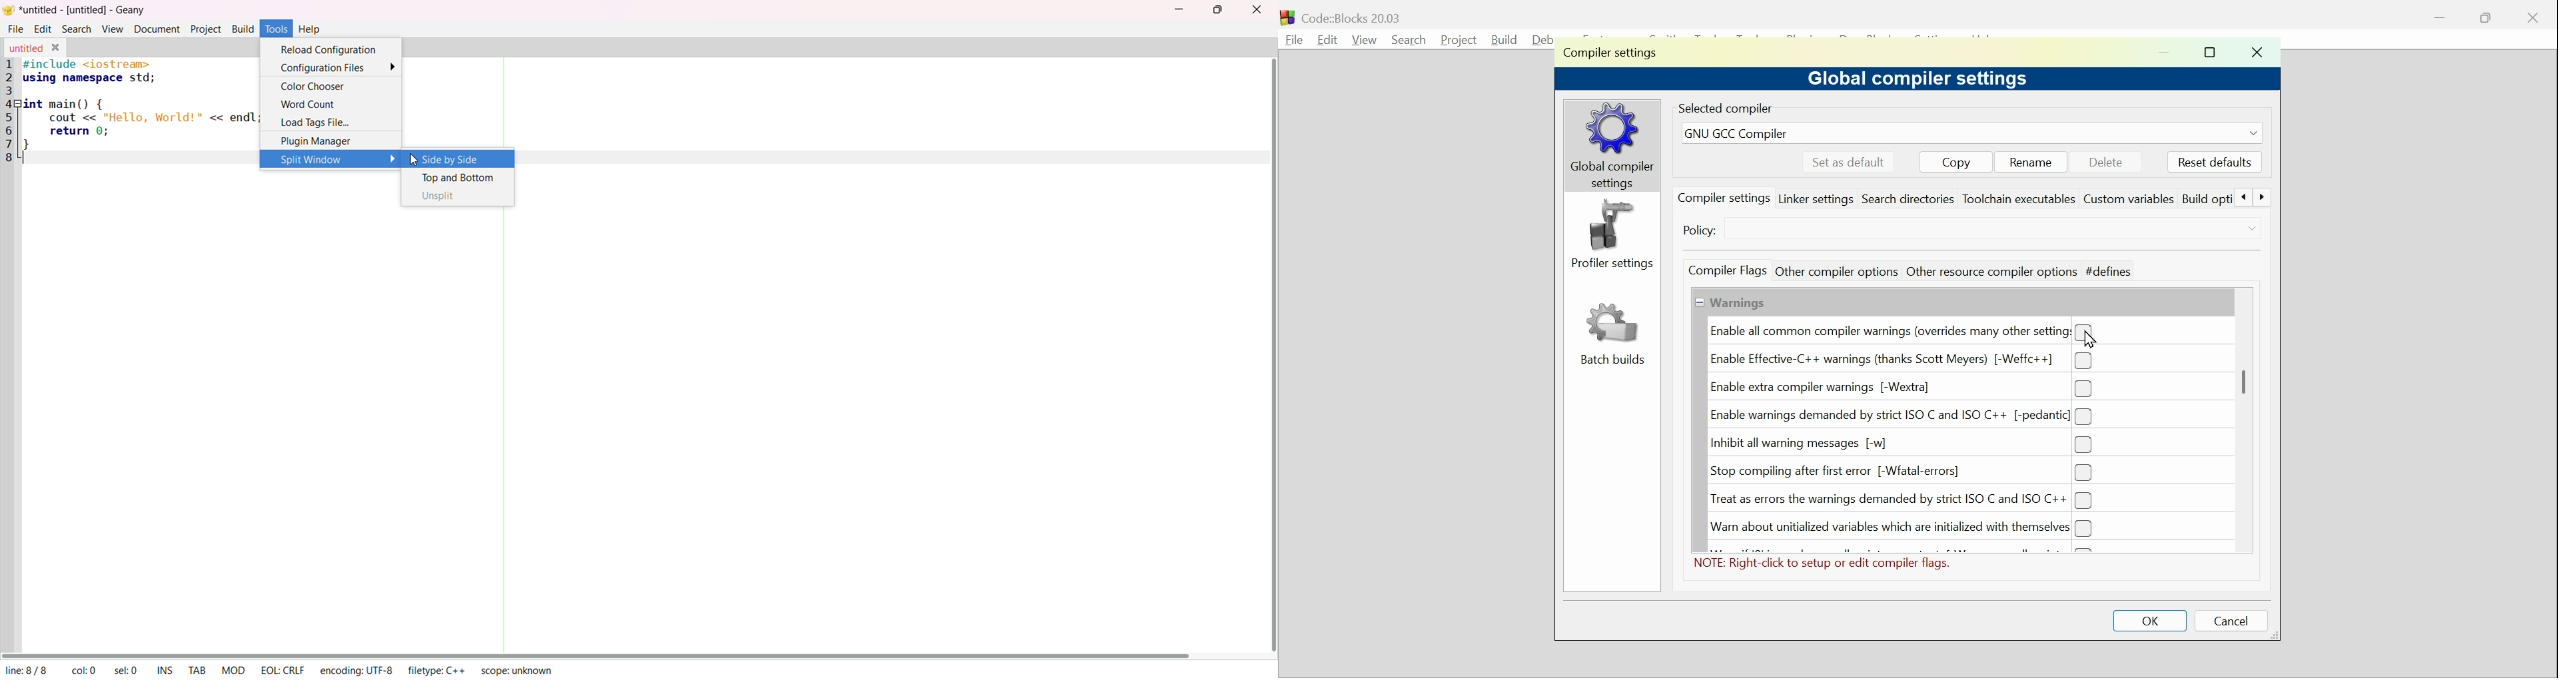  What do you see at coordinates (2152, 621) in the screenshot?
I see `OK` at bounding box center [2152, 621].